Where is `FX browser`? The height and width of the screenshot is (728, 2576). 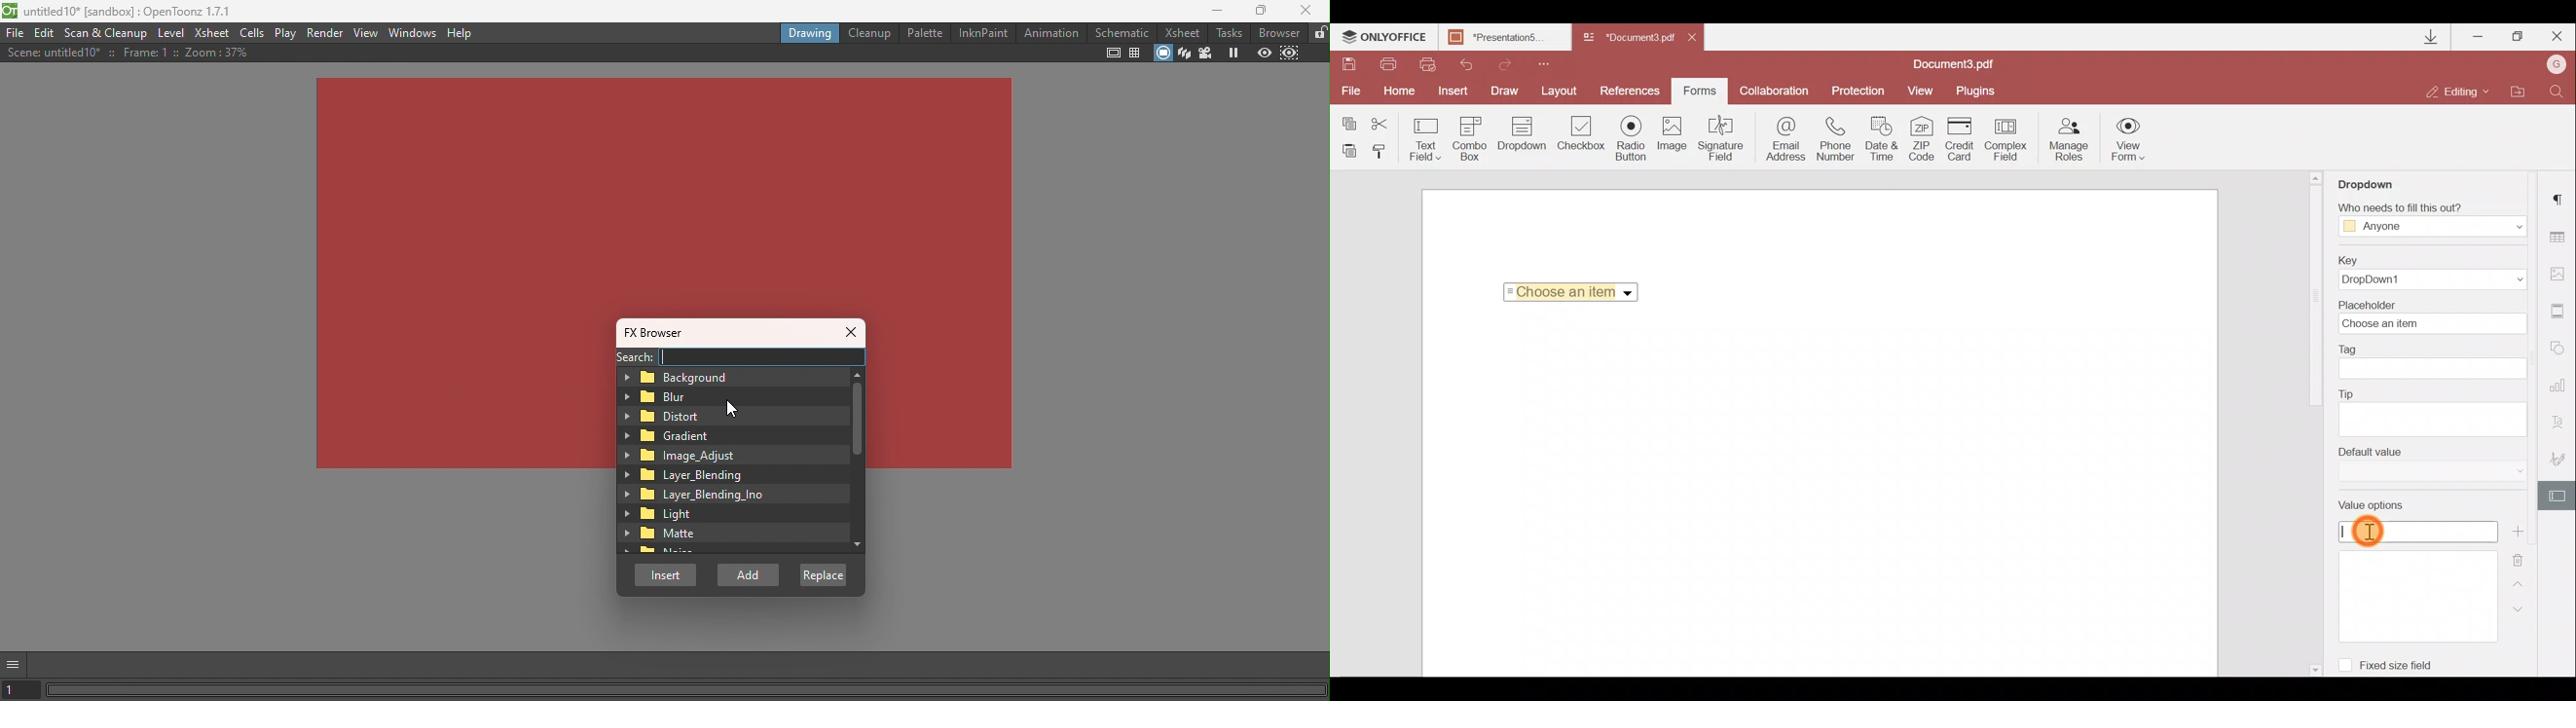
FX browser is located at coordinates (661, 333).